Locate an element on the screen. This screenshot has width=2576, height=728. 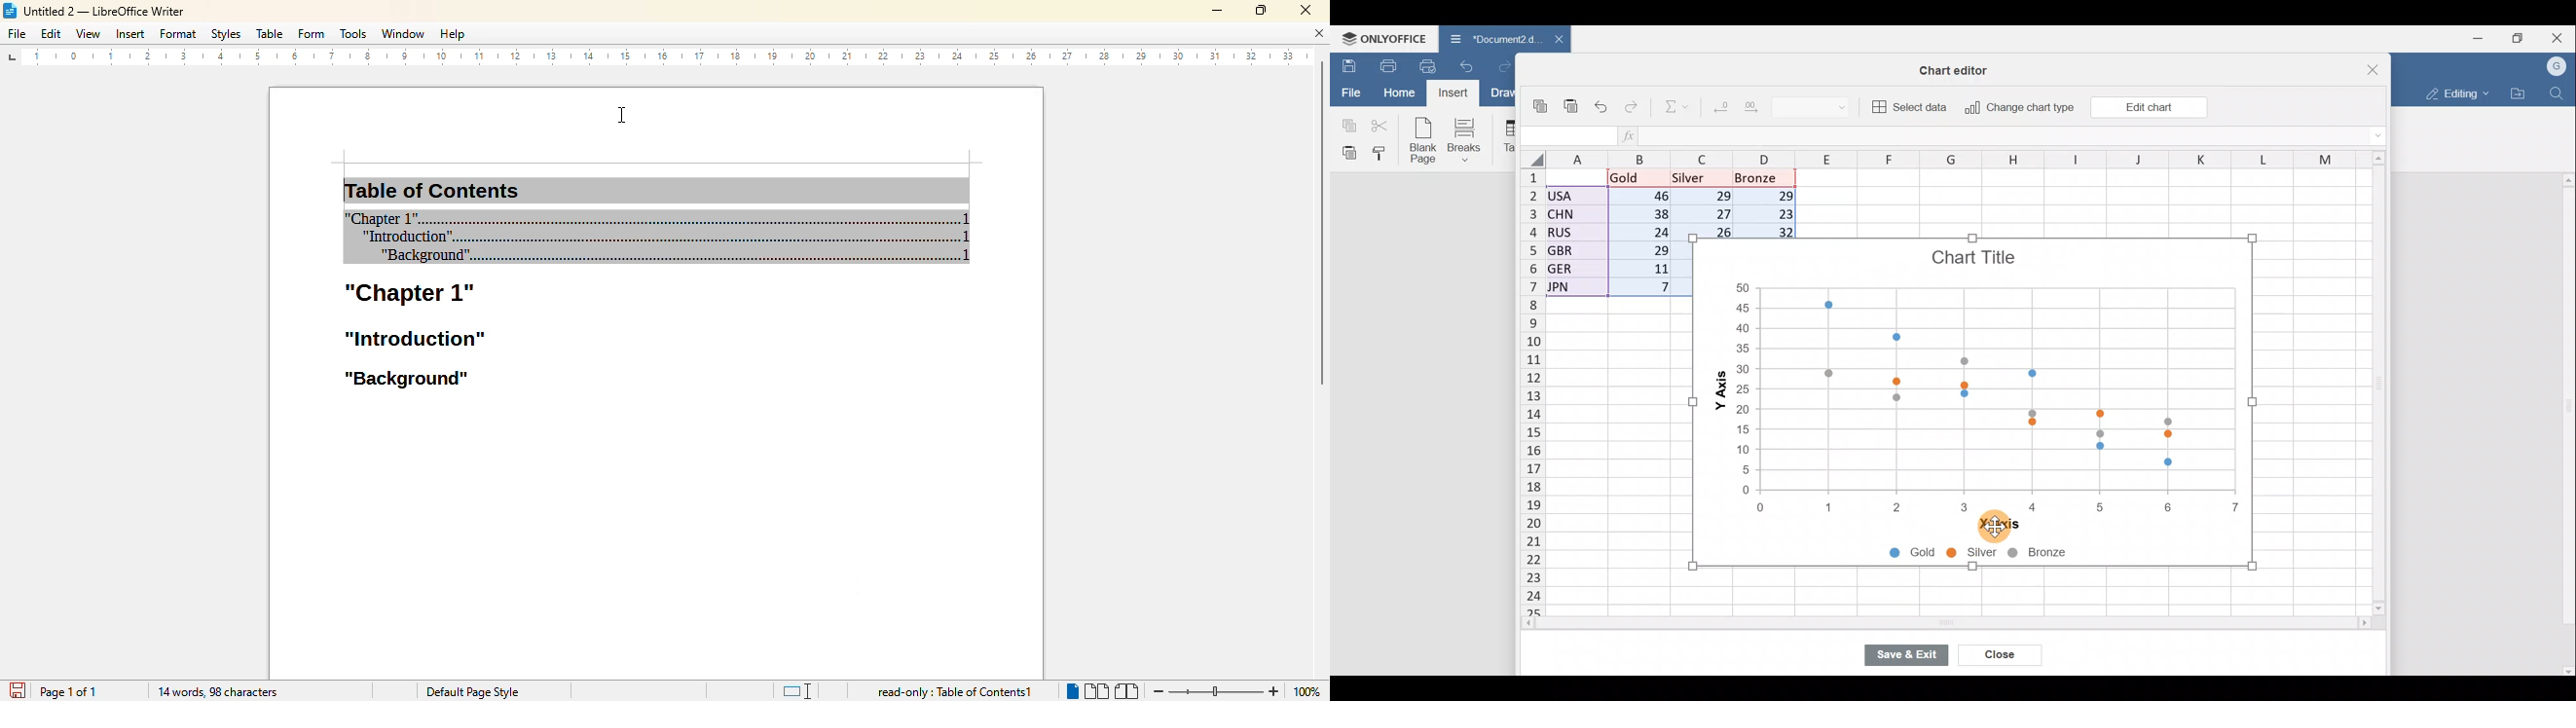
File is located at coordinates (1348, 92).